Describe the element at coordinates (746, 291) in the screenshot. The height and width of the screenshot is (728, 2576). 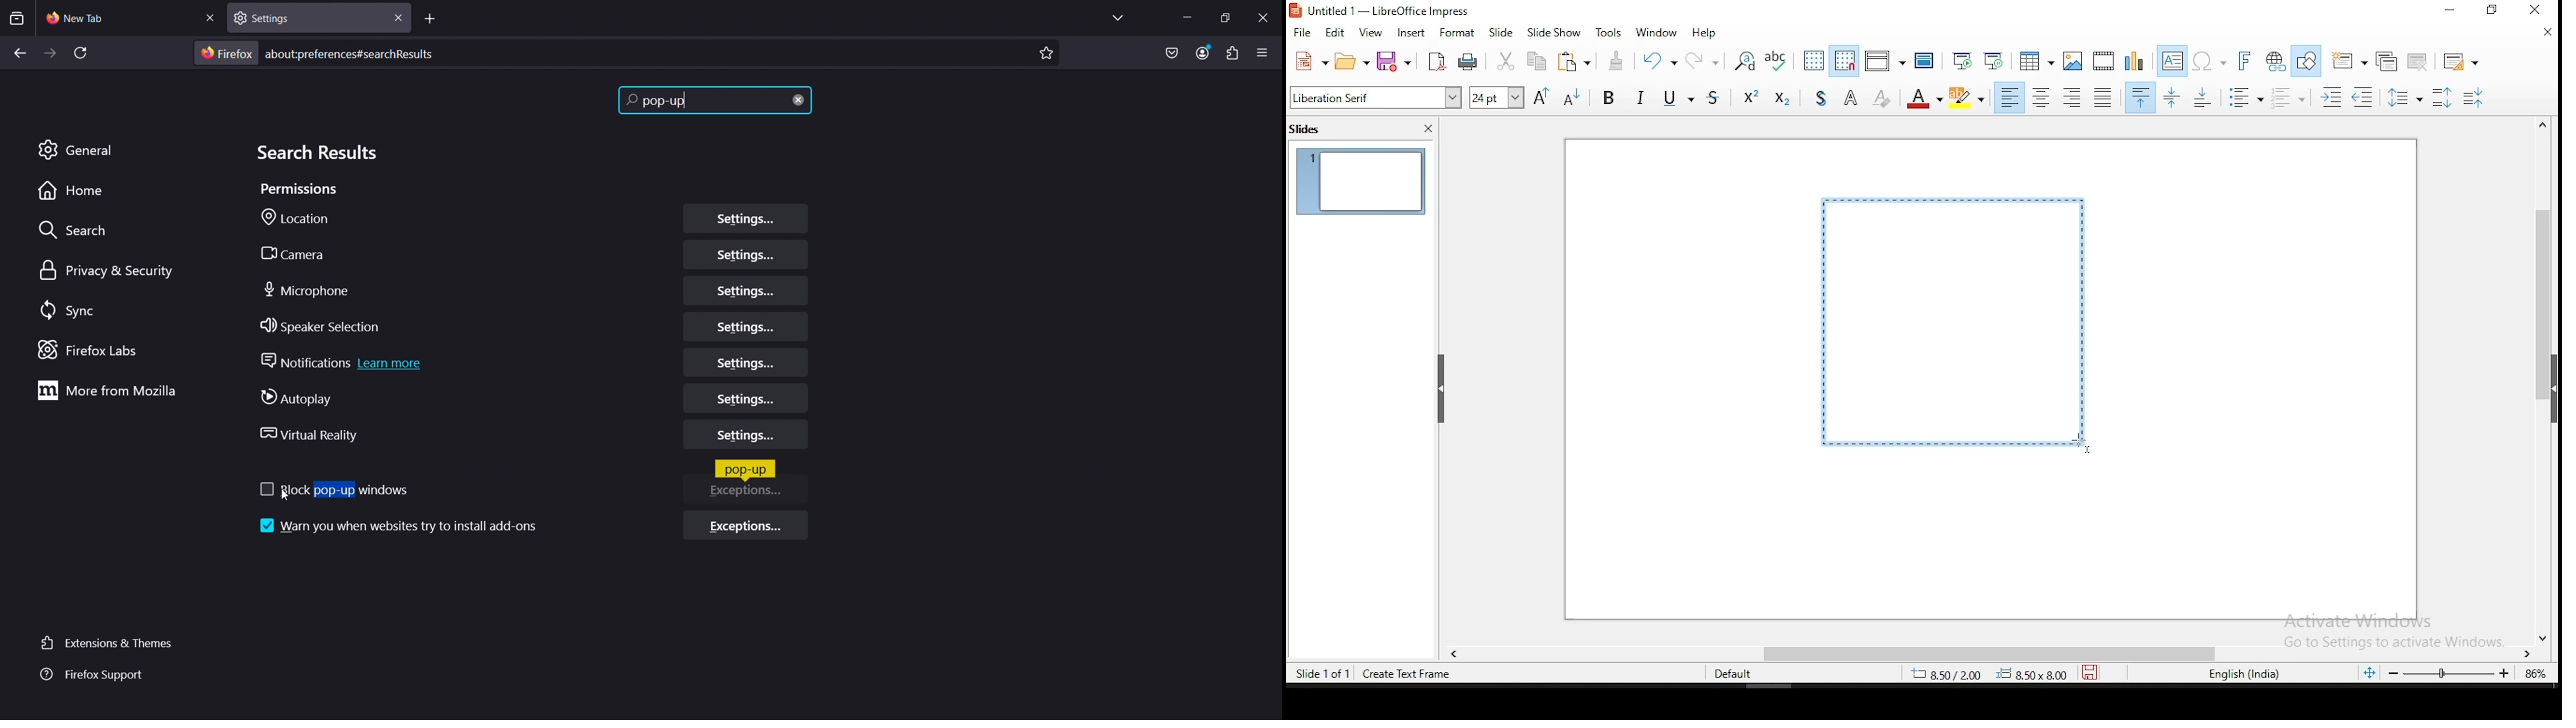
I see `Microphone Settings` at that location.